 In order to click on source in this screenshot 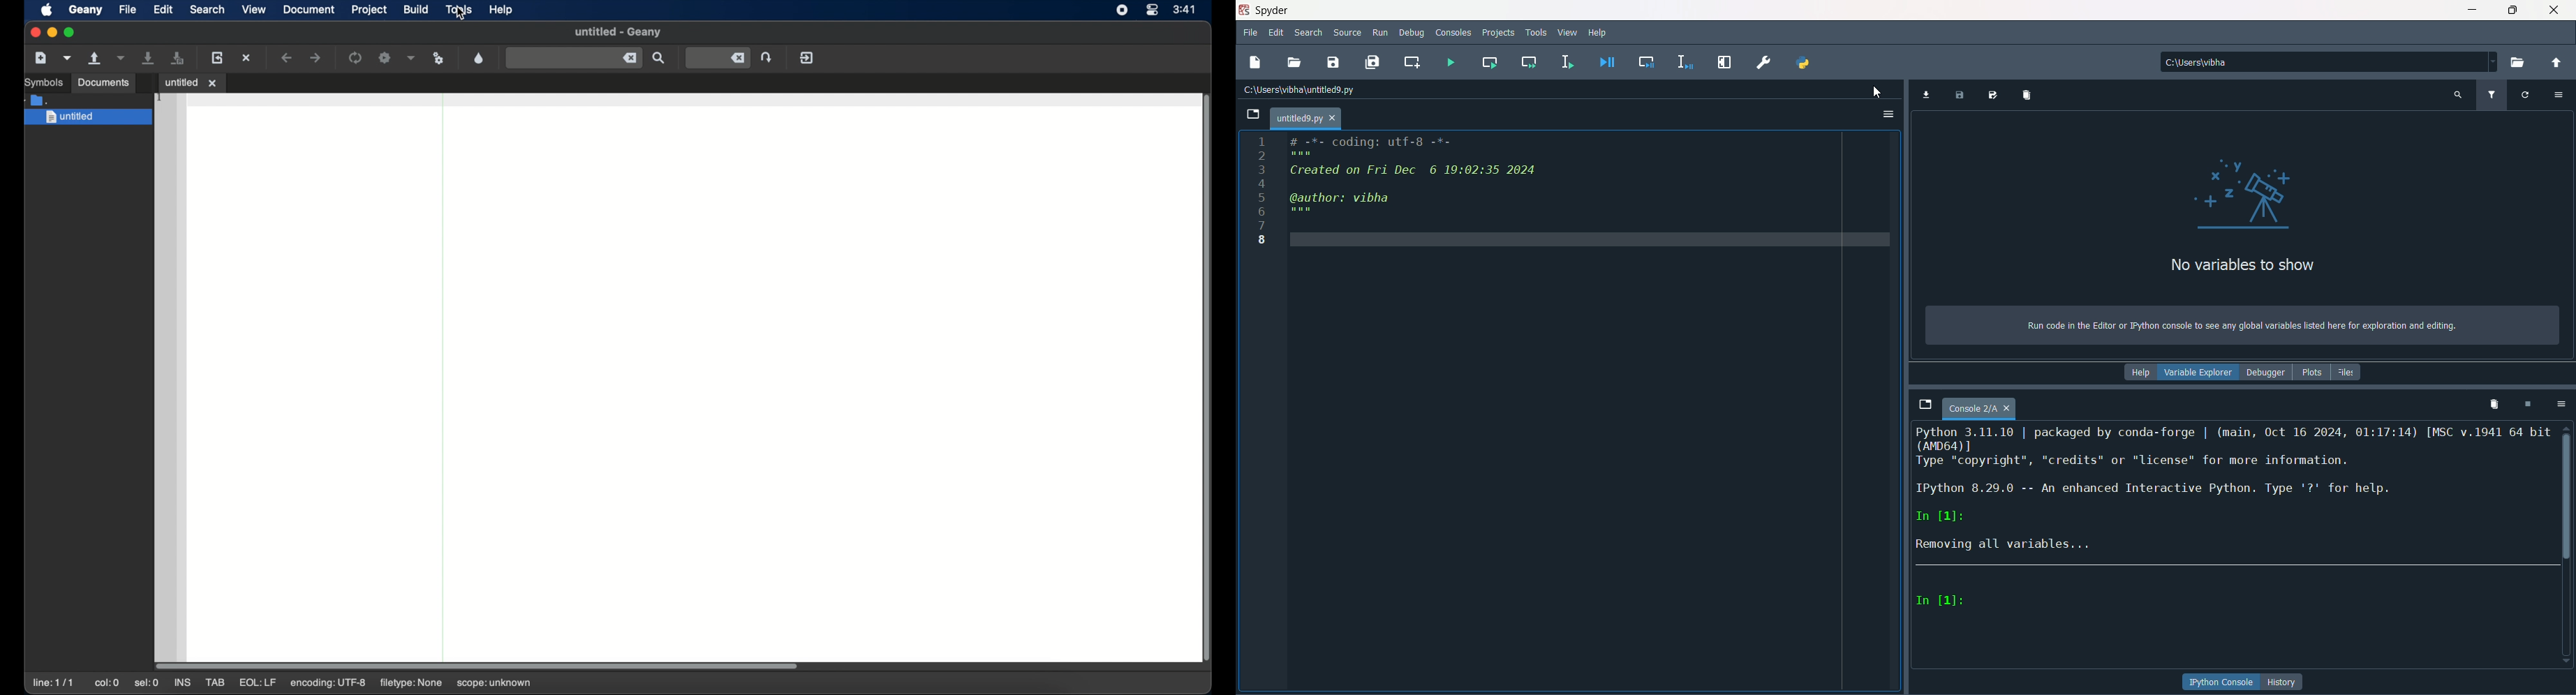, I will do `click(1348, 33)`.